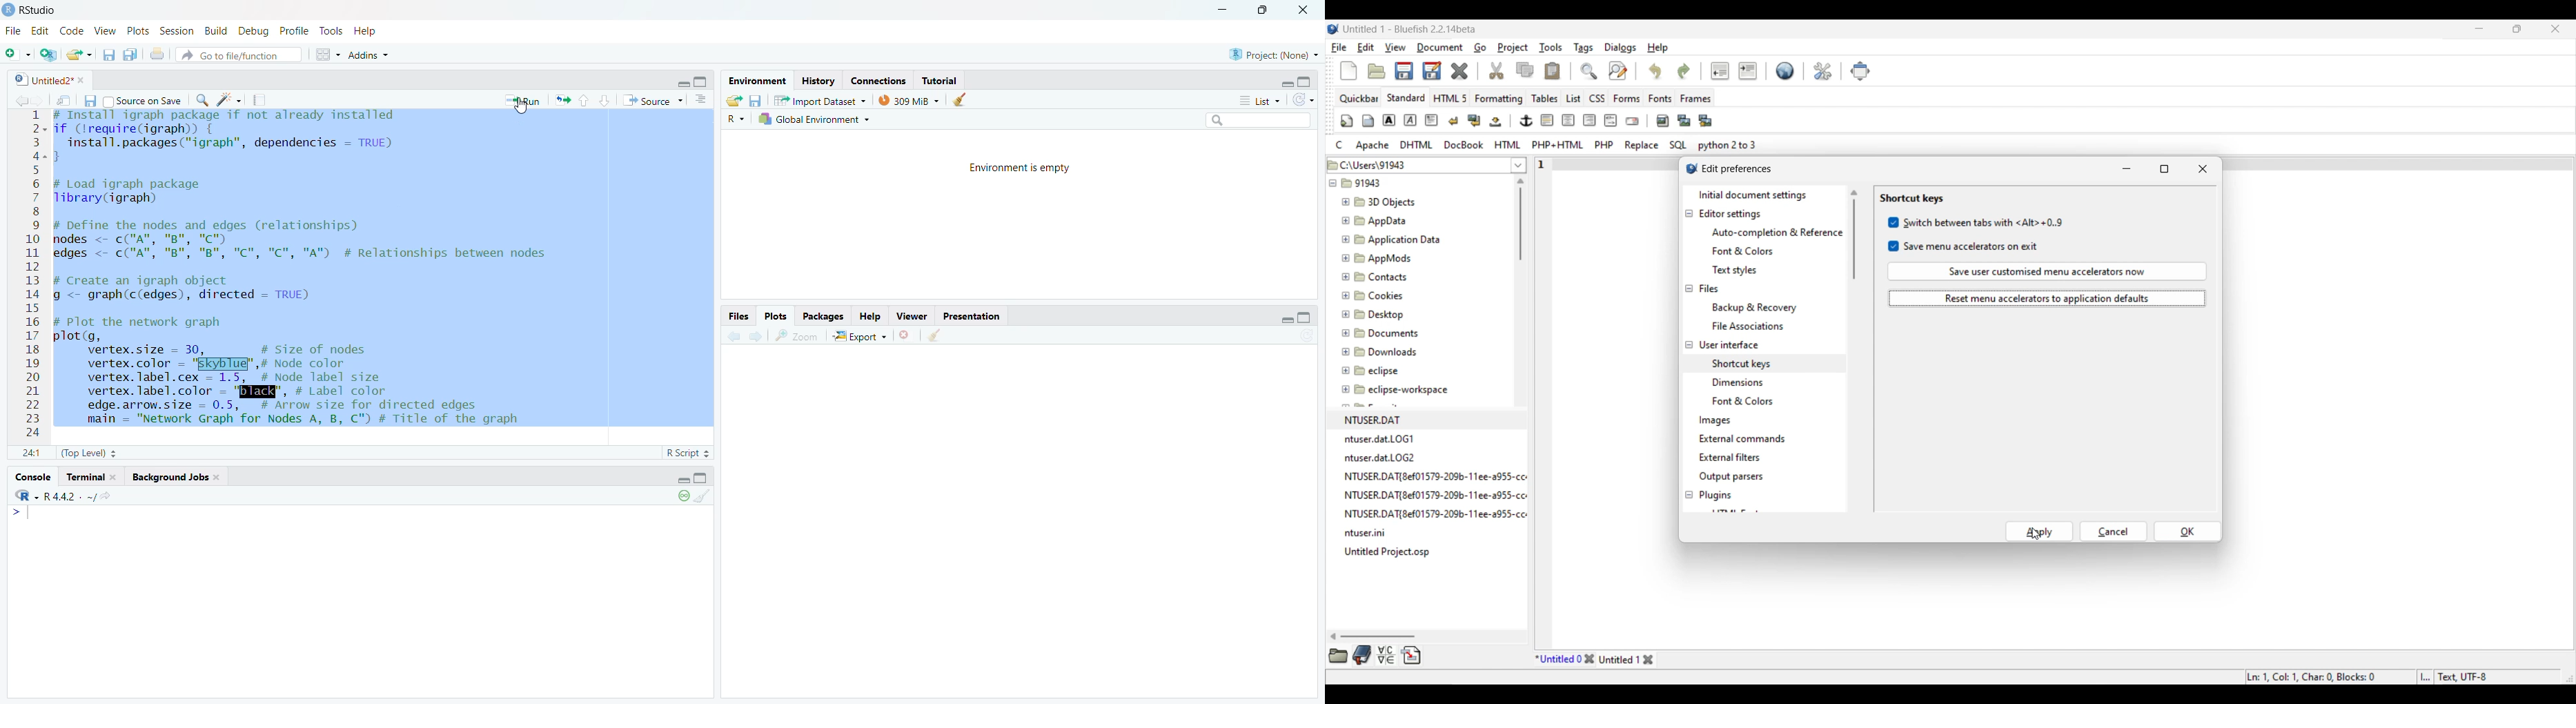 Image resolution: width=2576 pixels, height=728 pixels. Describe the element at coordinates (1661, 98) in the screenshot. I see `Fonts` at that location.